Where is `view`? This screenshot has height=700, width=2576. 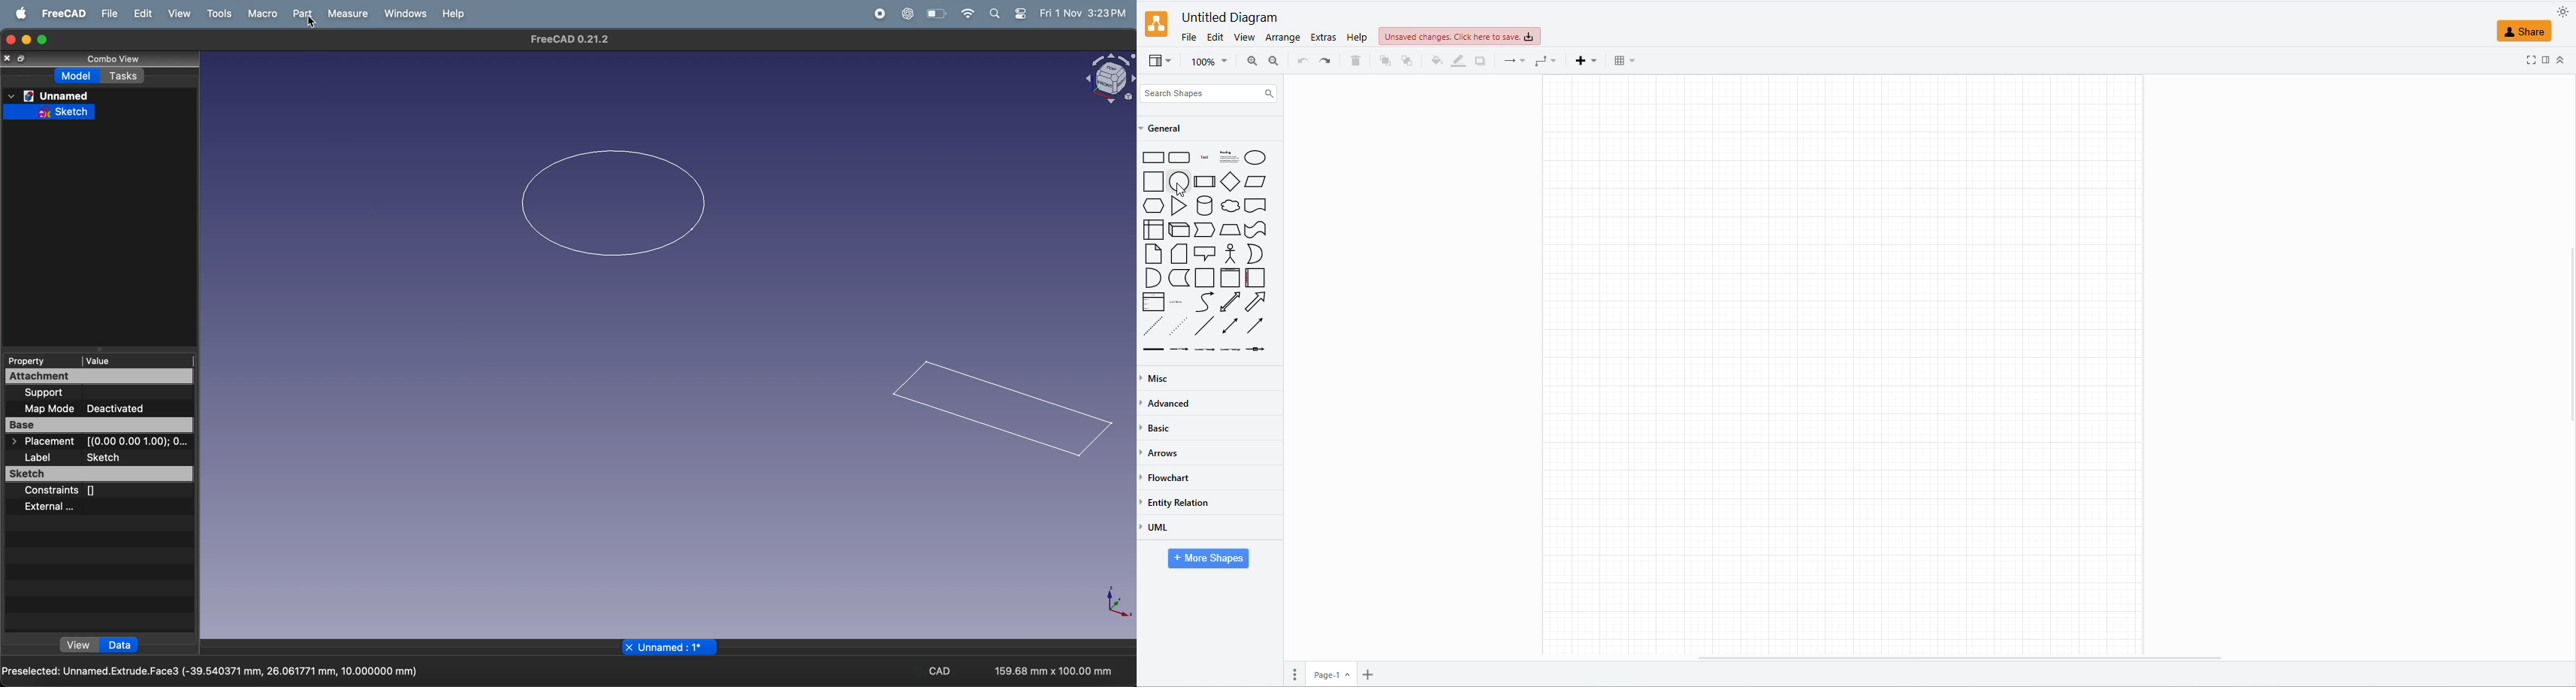
view is located at coordinates (78, 645).